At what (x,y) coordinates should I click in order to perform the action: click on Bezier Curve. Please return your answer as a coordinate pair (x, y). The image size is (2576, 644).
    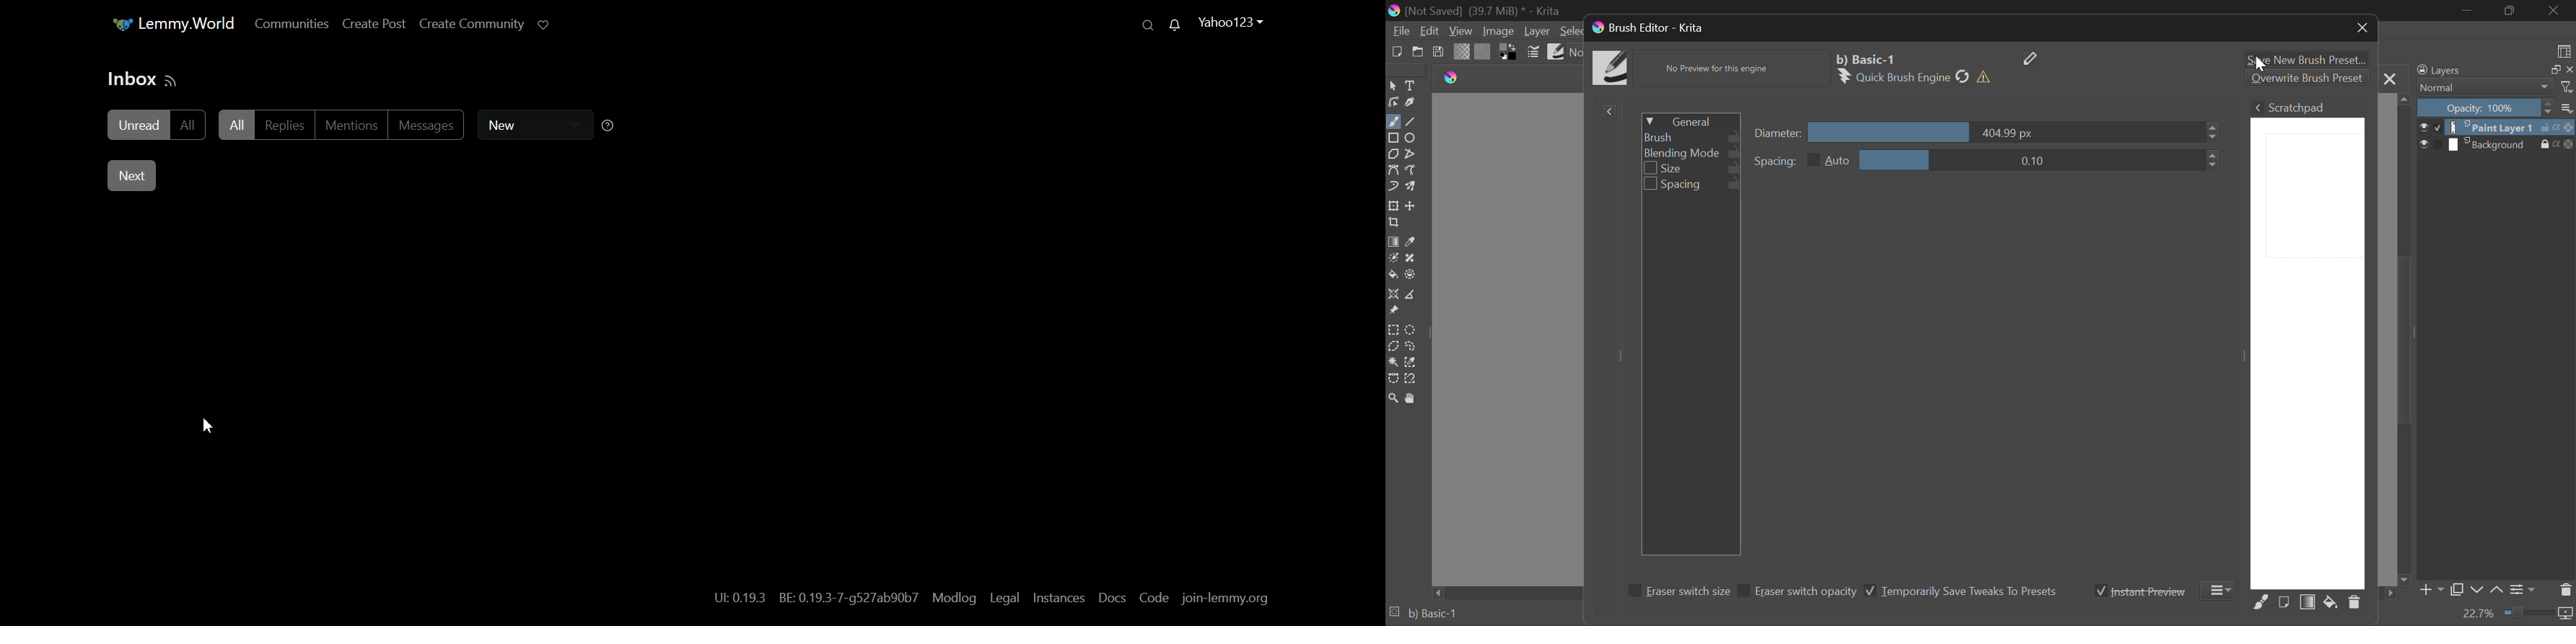
    Looking at the image, I should click on (1393, 379).